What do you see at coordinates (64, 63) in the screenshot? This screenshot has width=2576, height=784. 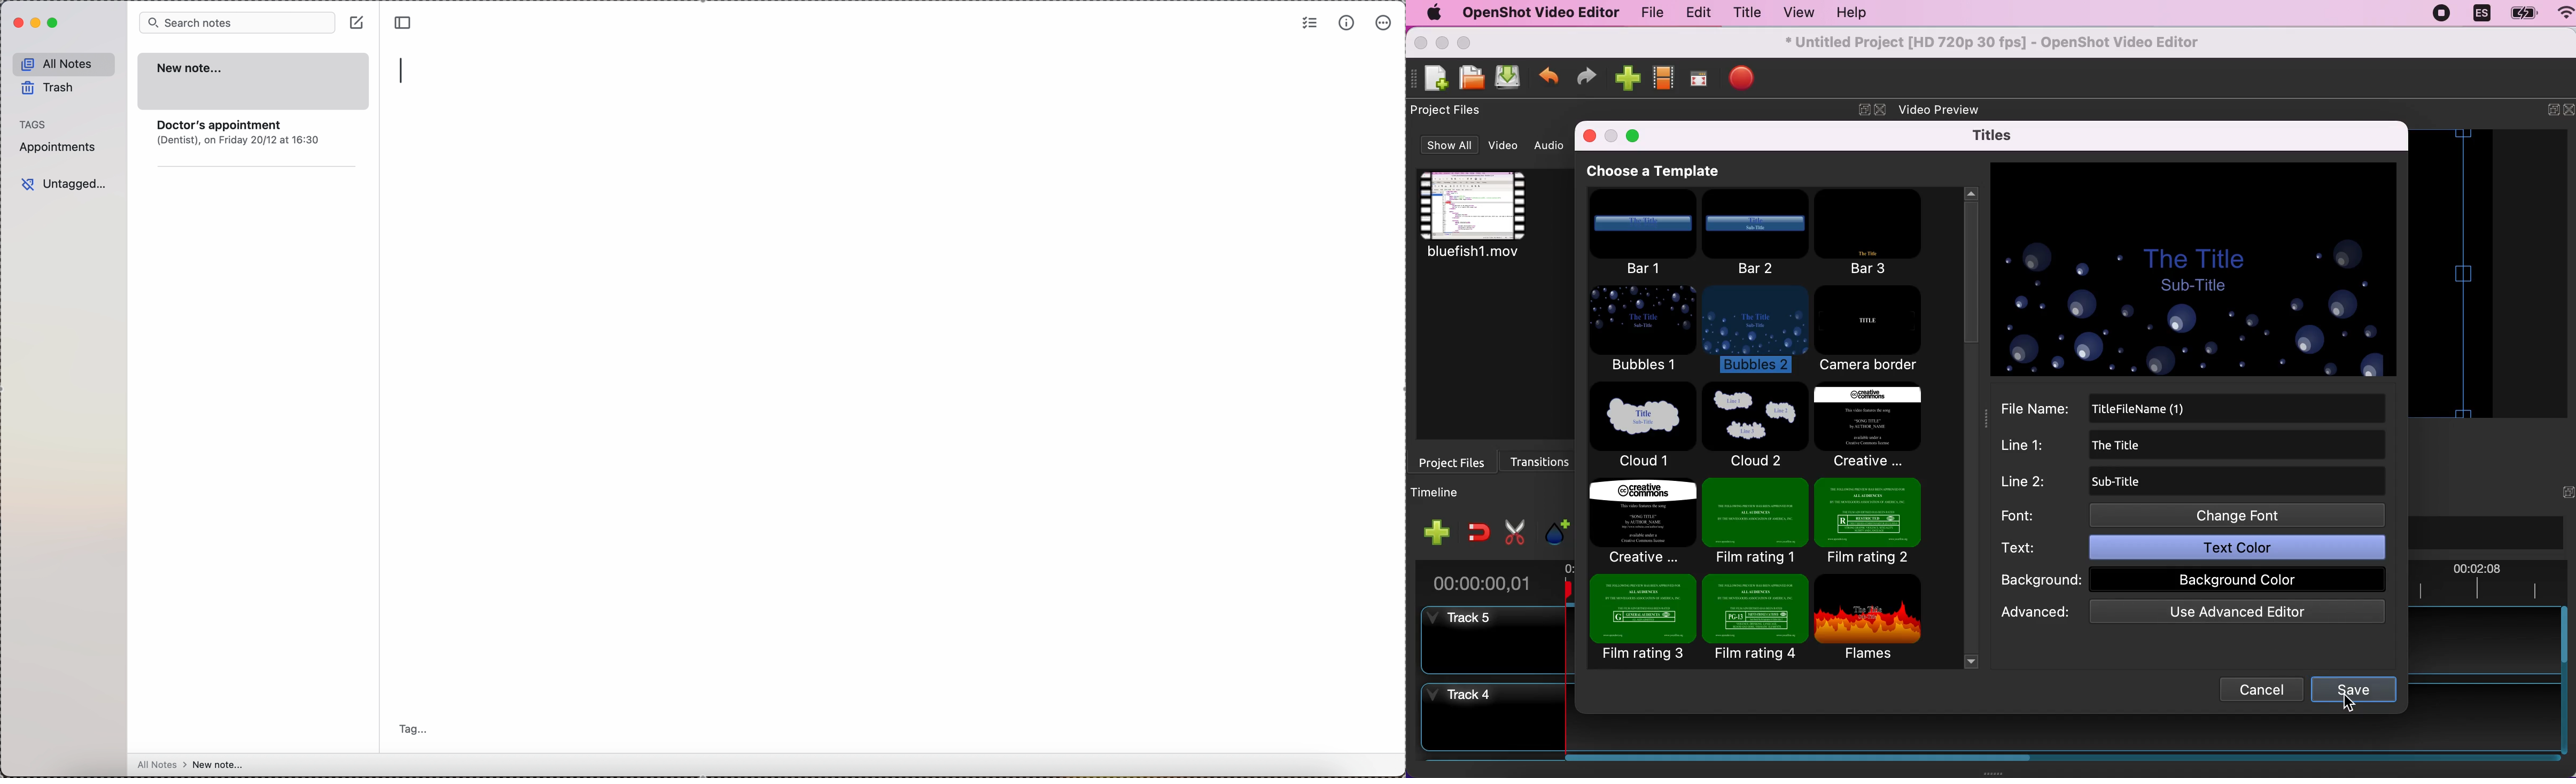 I see `all notes` at bounding box center [64, 63].